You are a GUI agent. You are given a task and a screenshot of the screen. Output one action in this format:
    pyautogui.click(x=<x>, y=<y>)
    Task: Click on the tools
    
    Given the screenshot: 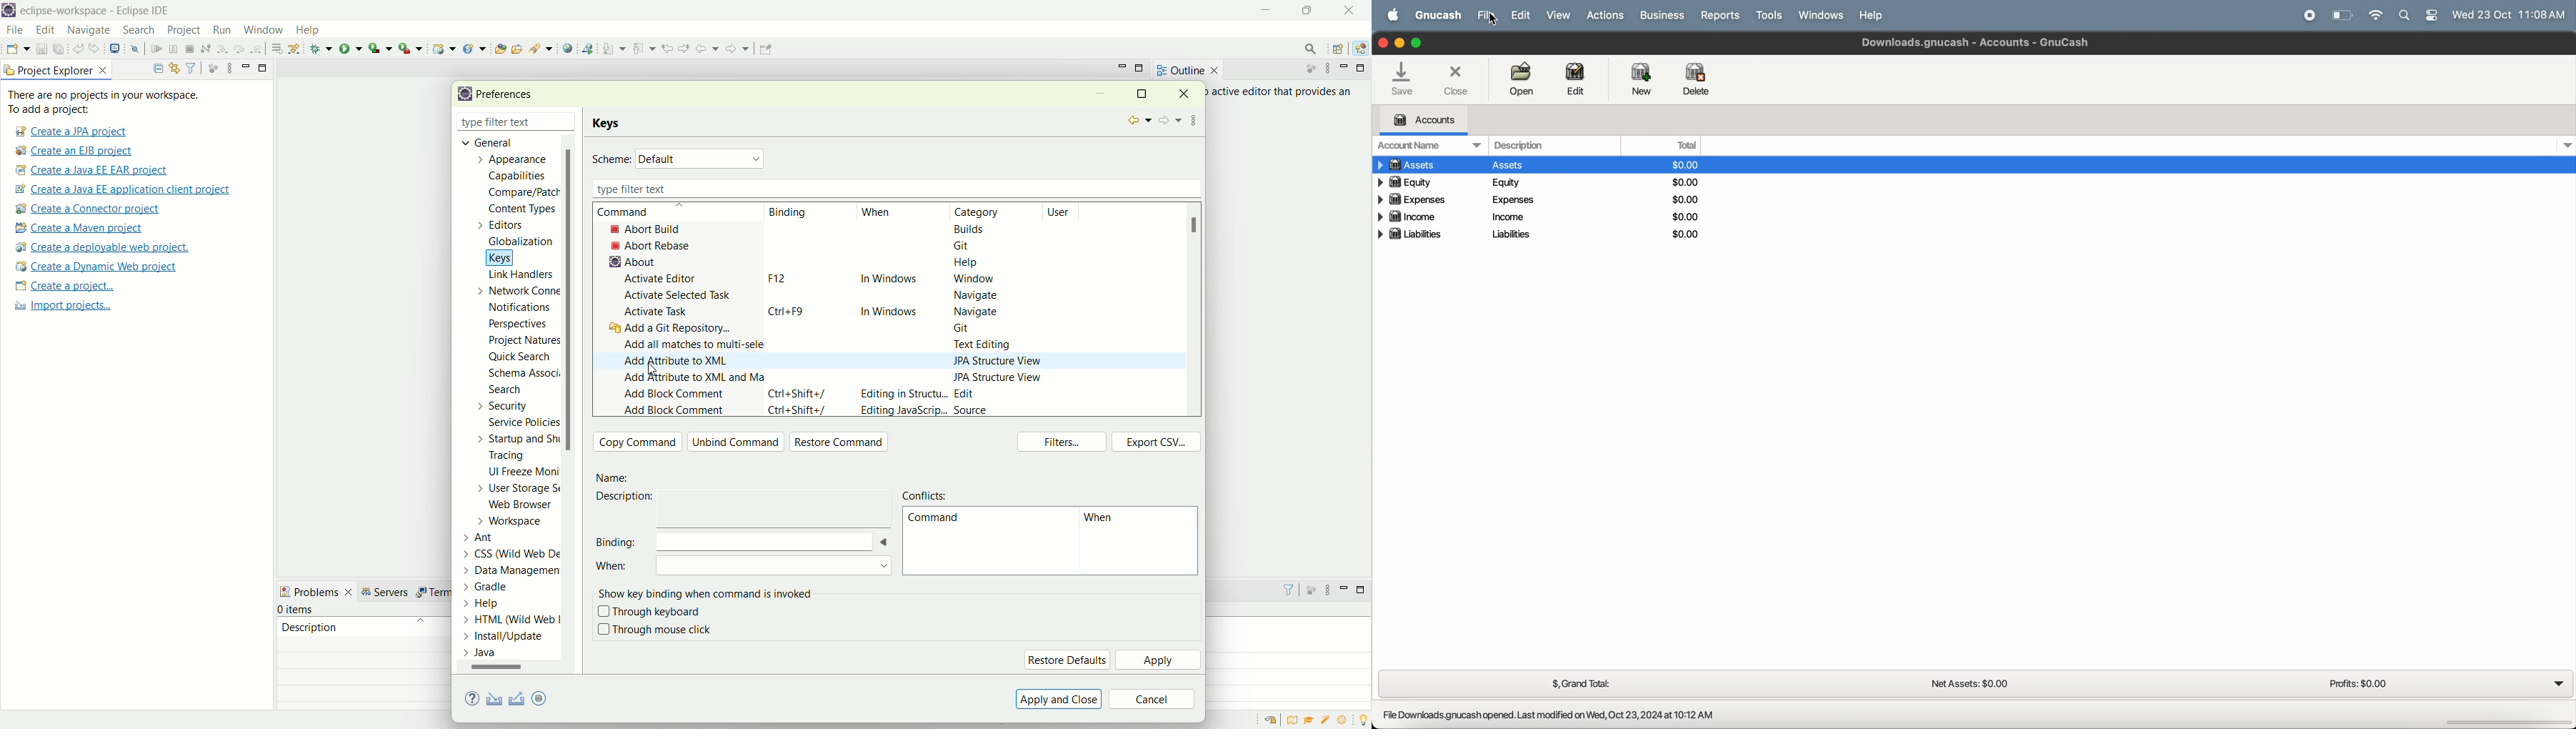 What is the action you would take?
    pyautogui.click(x=1766, y=14)
    